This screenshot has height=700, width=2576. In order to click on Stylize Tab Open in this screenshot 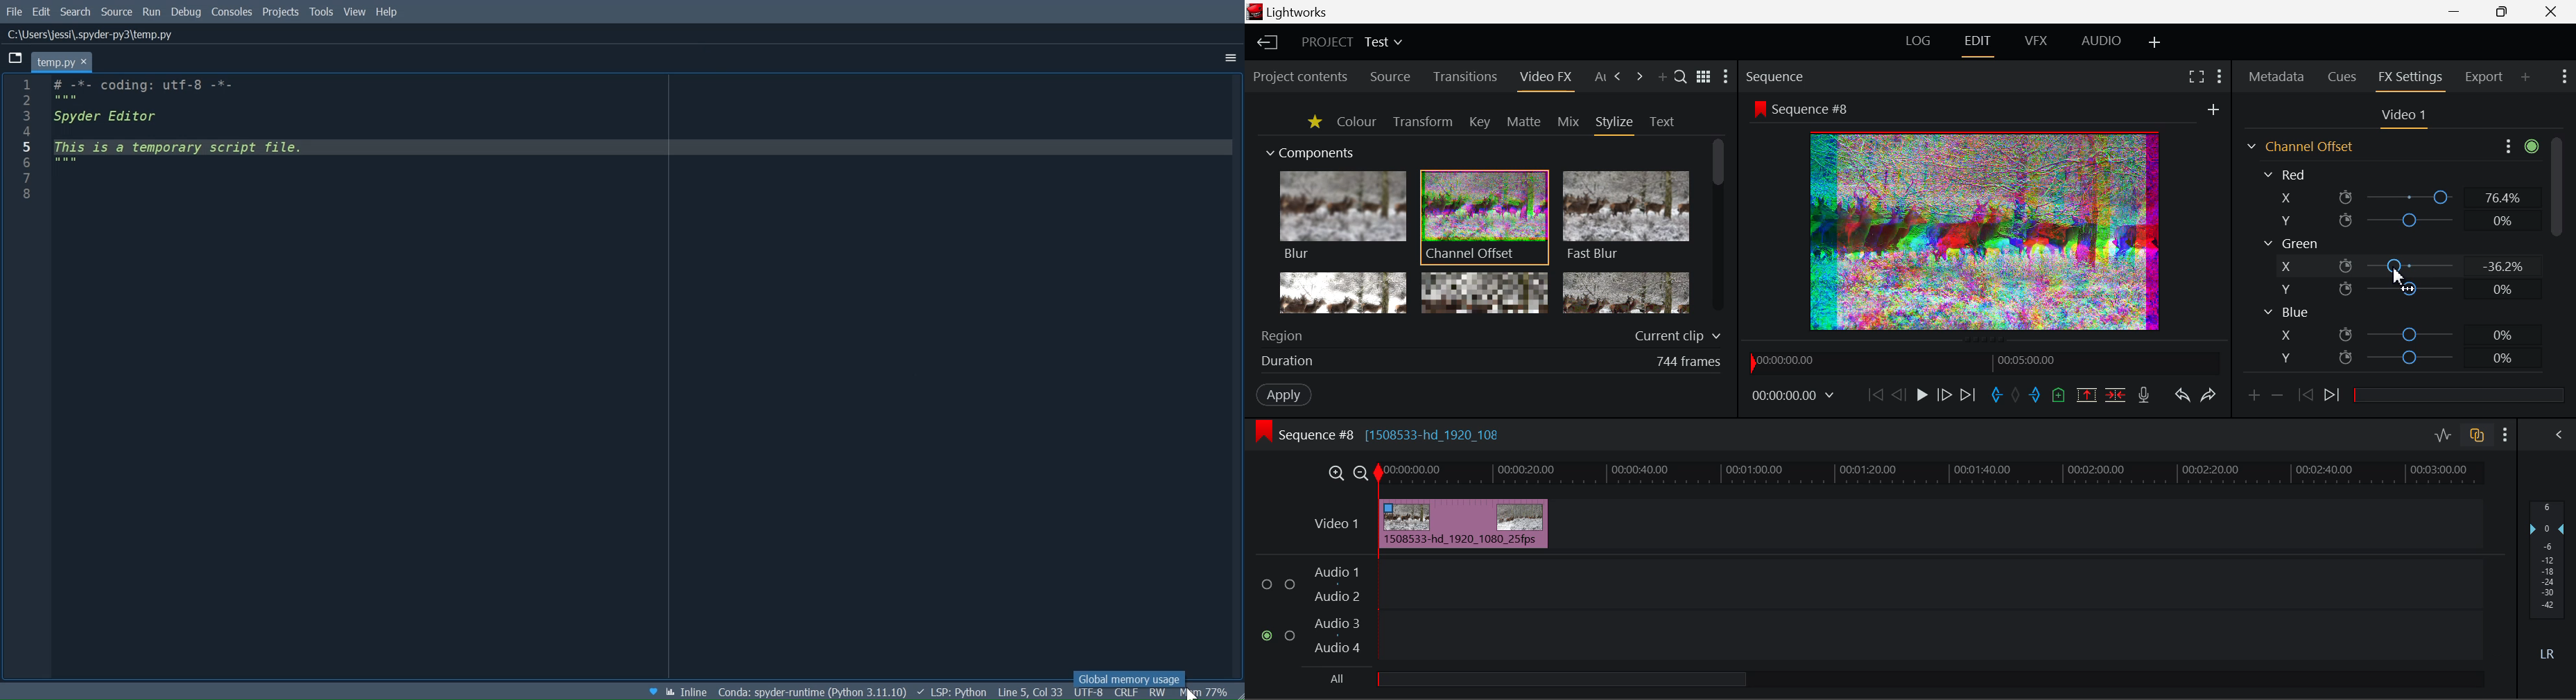, I will do `click(1614, 125)`.